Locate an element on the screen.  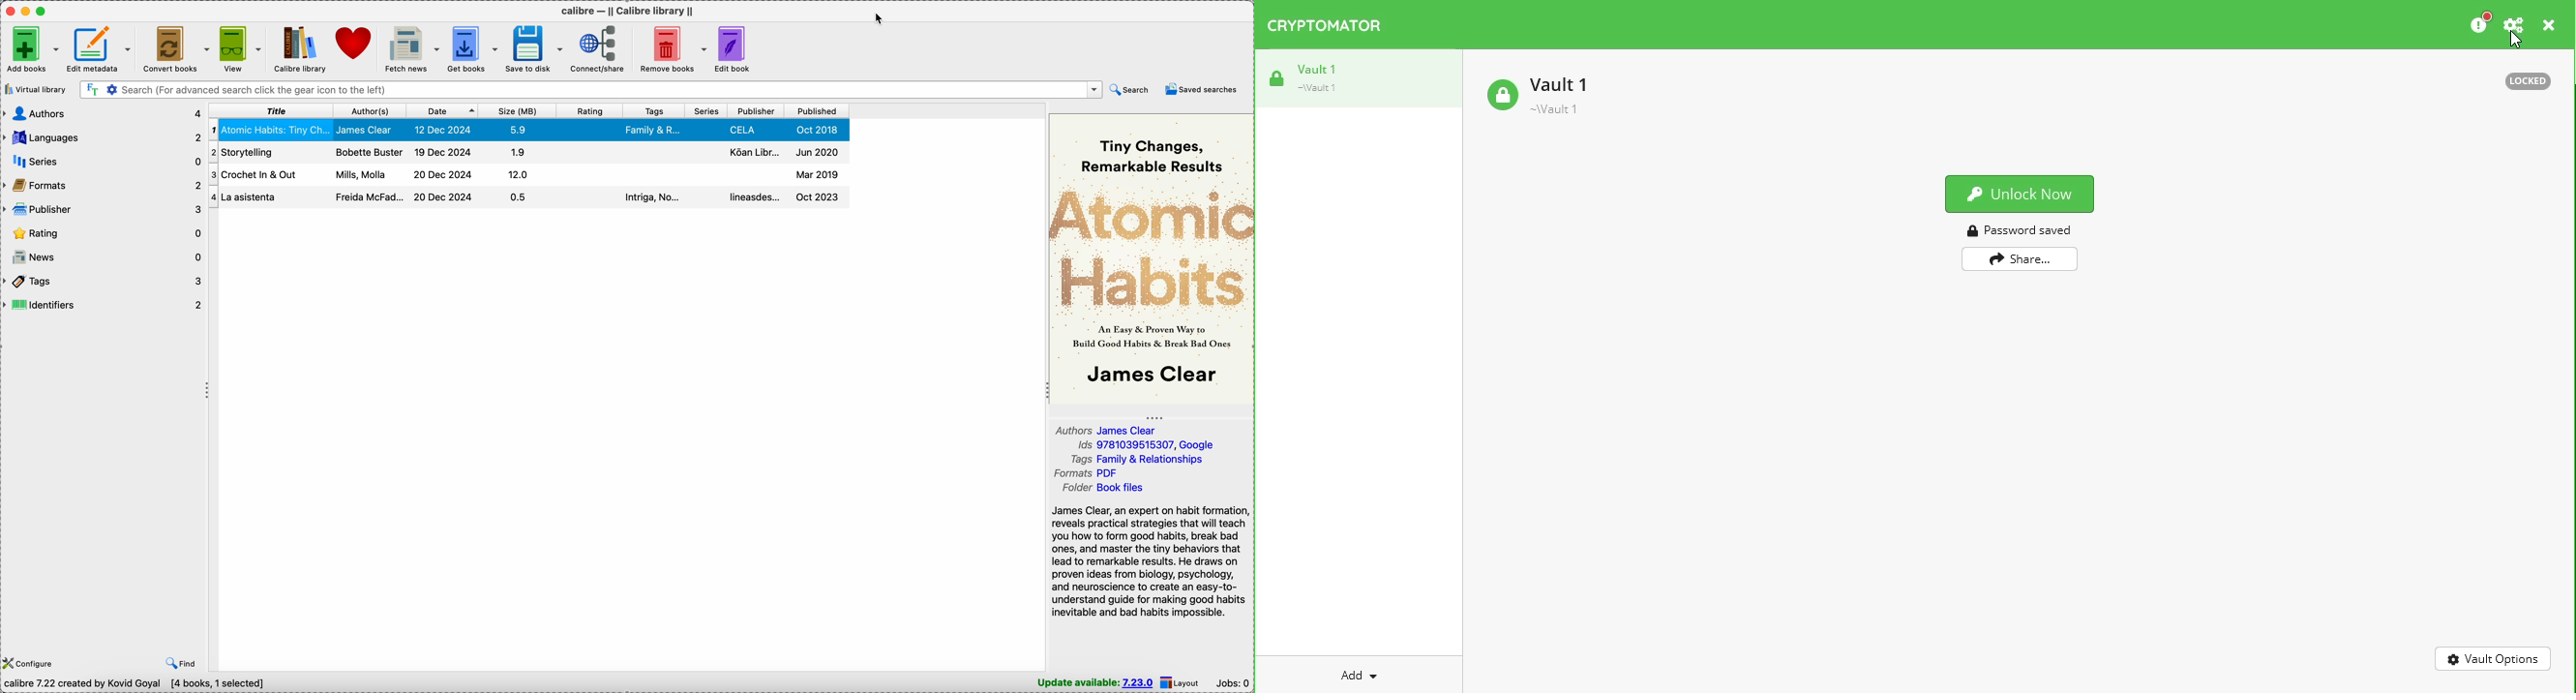
formats PDF is located at coordinates (1083, 473).